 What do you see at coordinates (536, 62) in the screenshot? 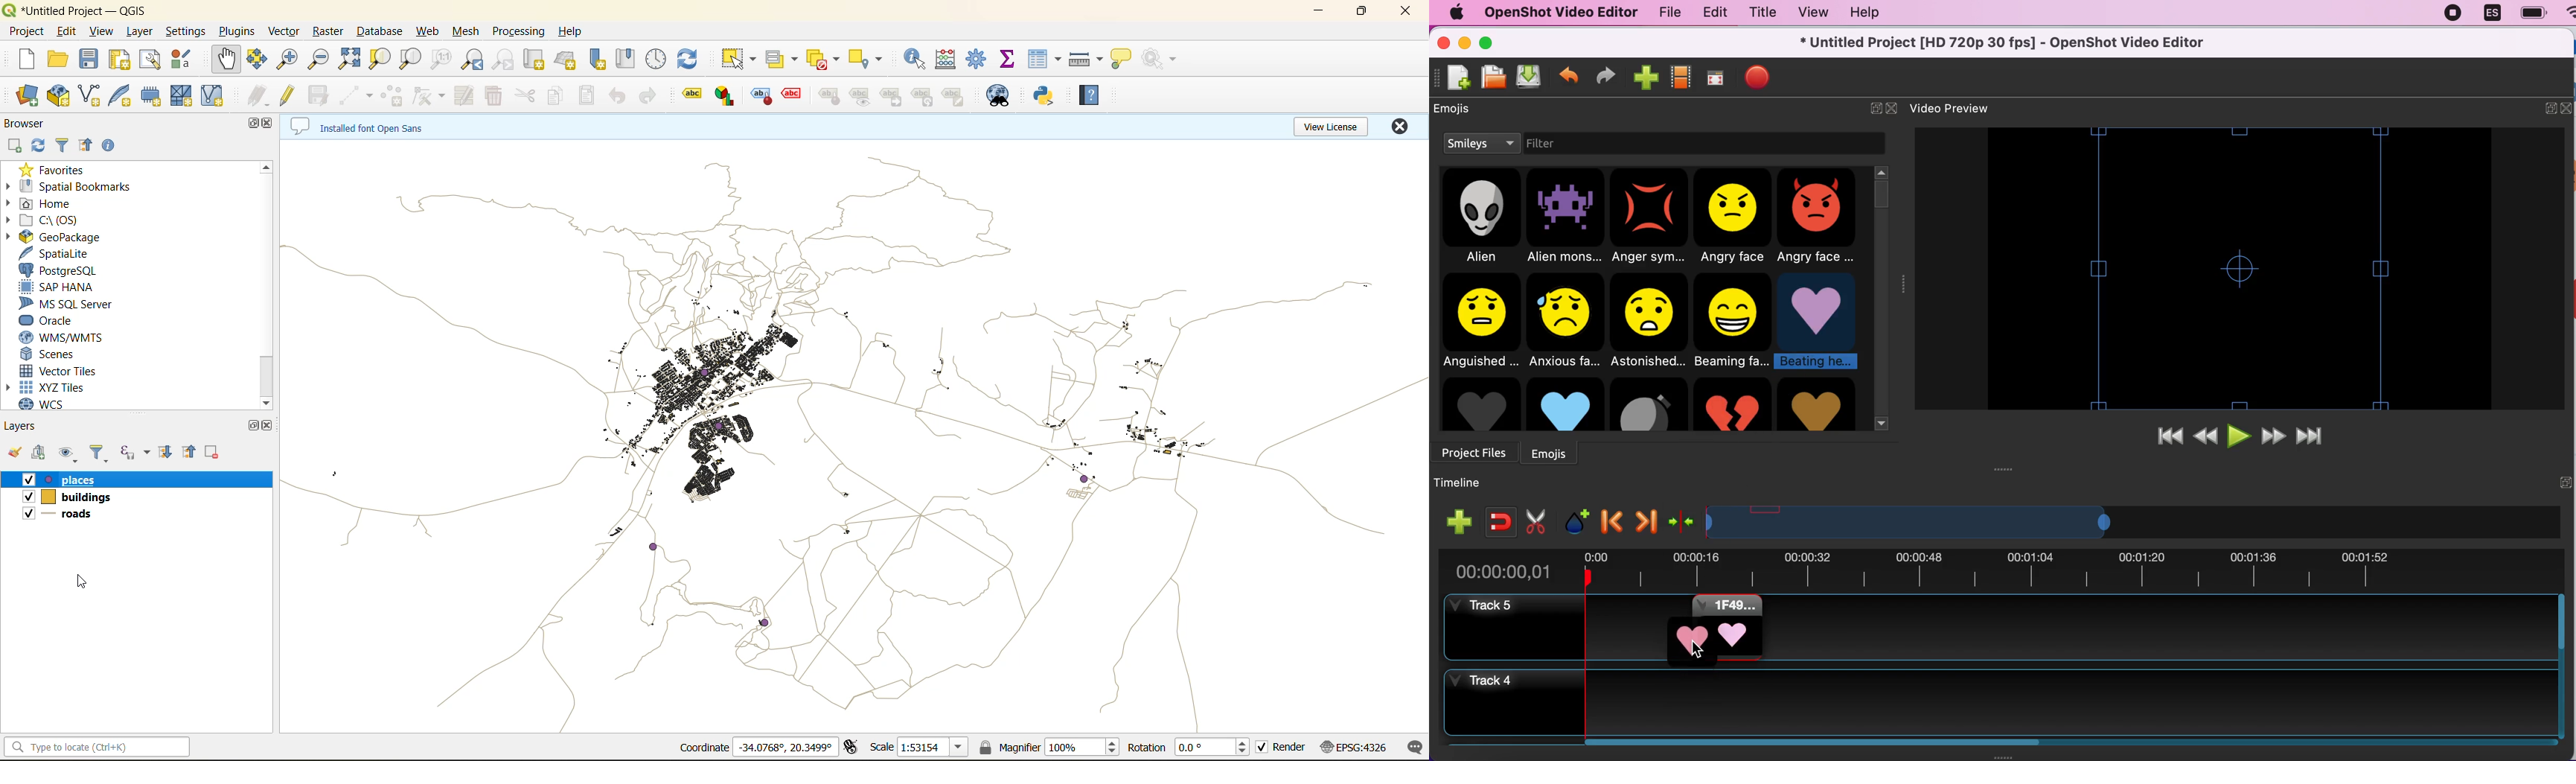
I see `new map view` at bounding box center [536, 62].